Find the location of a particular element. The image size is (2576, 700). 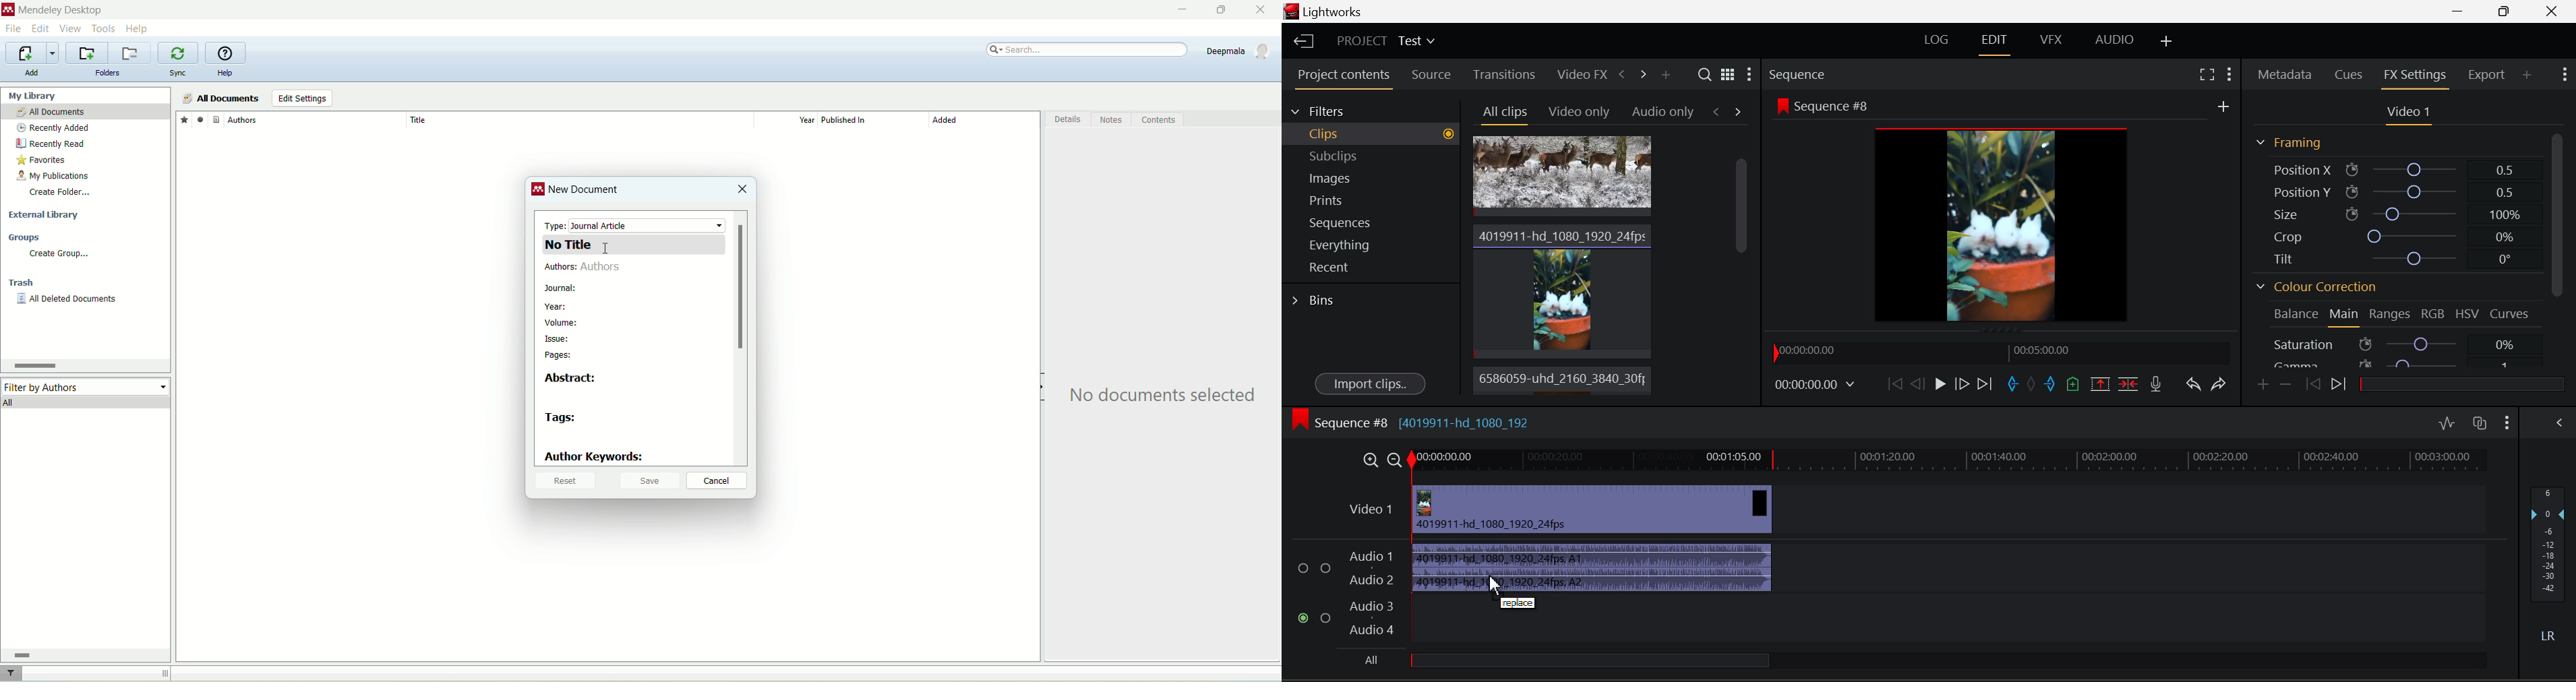

edit is located at coordinates (39, 29).